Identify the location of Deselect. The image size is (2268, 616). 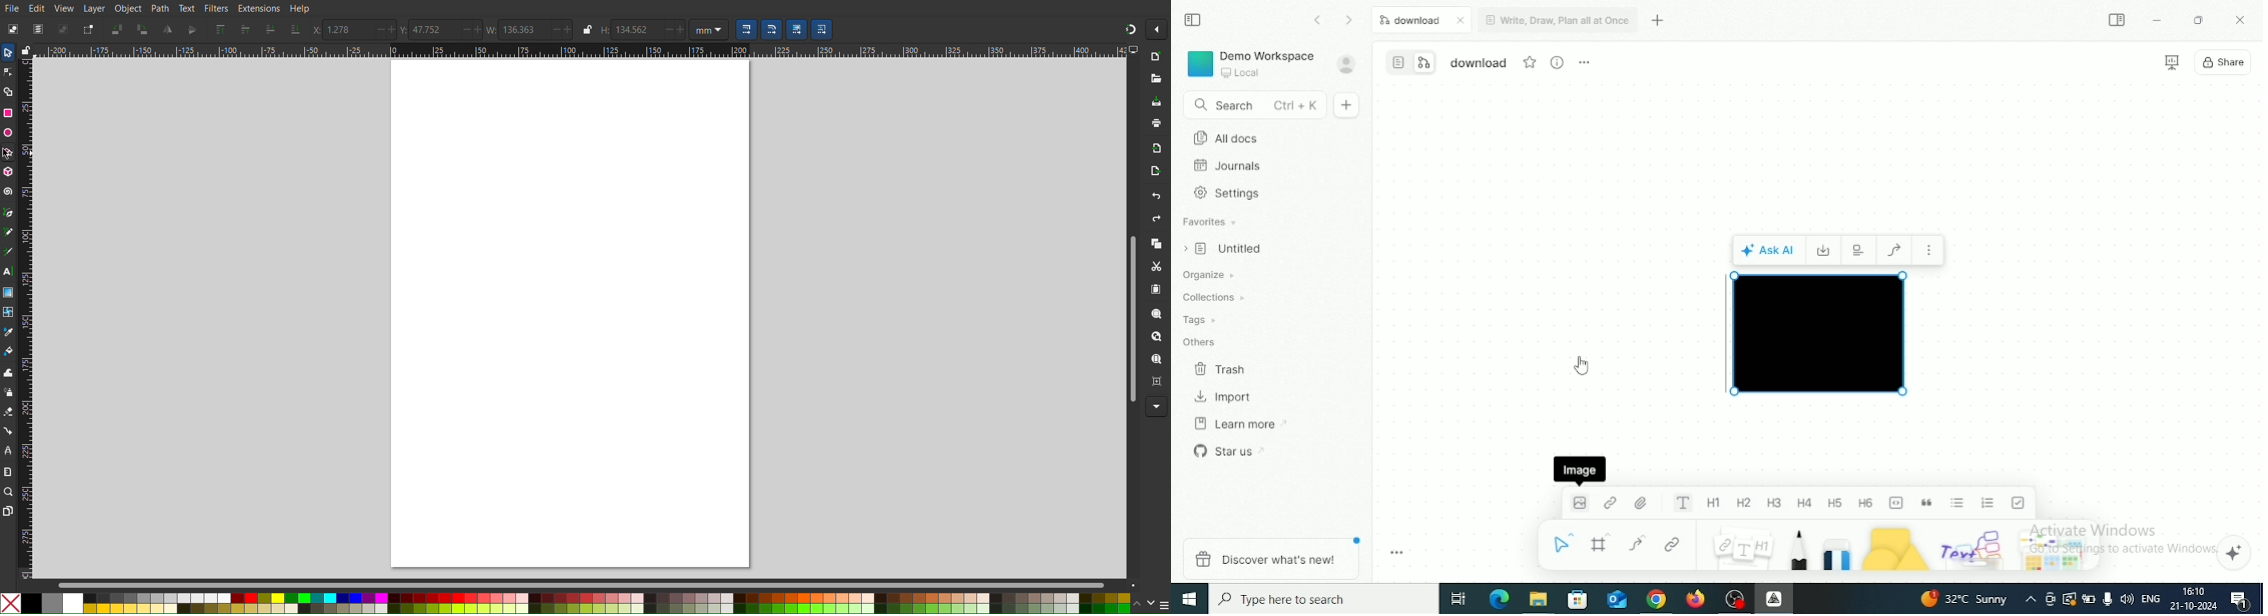
(64, 30).